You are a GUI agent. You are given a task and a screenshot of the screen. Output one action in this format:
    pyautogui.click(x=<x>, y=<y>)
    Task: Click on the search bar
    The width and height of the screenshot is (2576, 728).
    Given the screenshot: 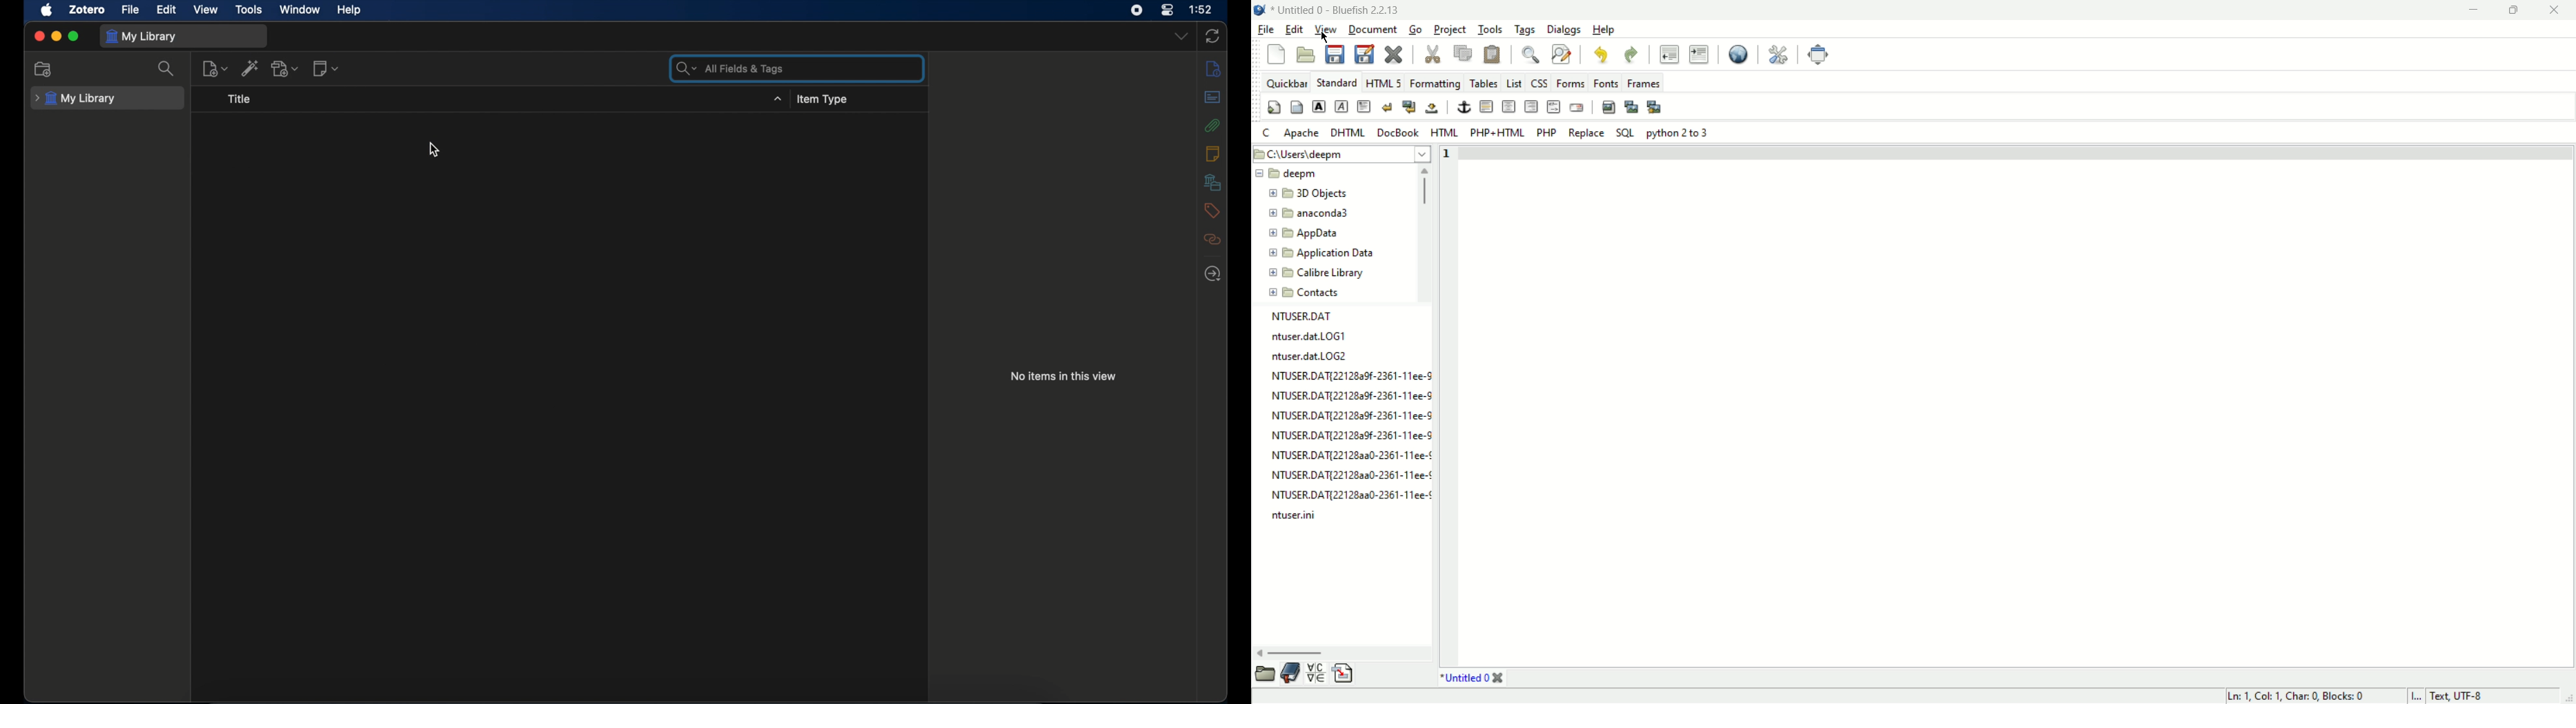 What is the action you would take?
    pyautogui.click(x=733, y=68)
    